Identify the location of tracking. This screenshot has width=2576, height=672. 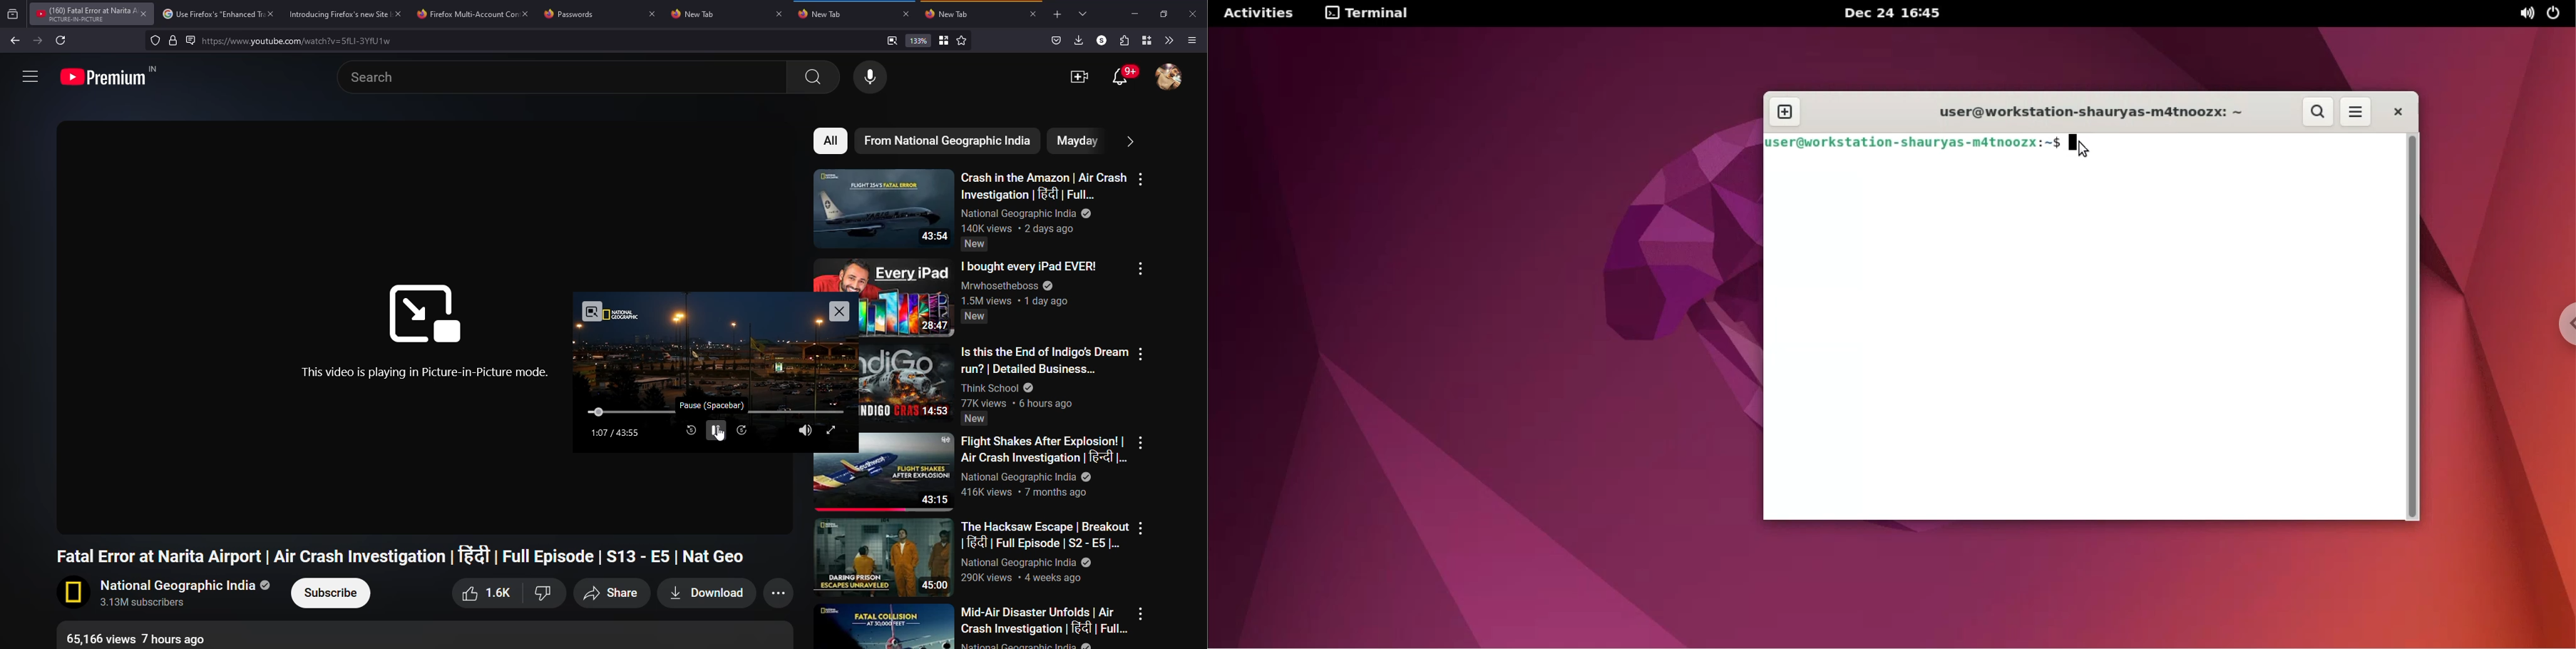
(155, 40).